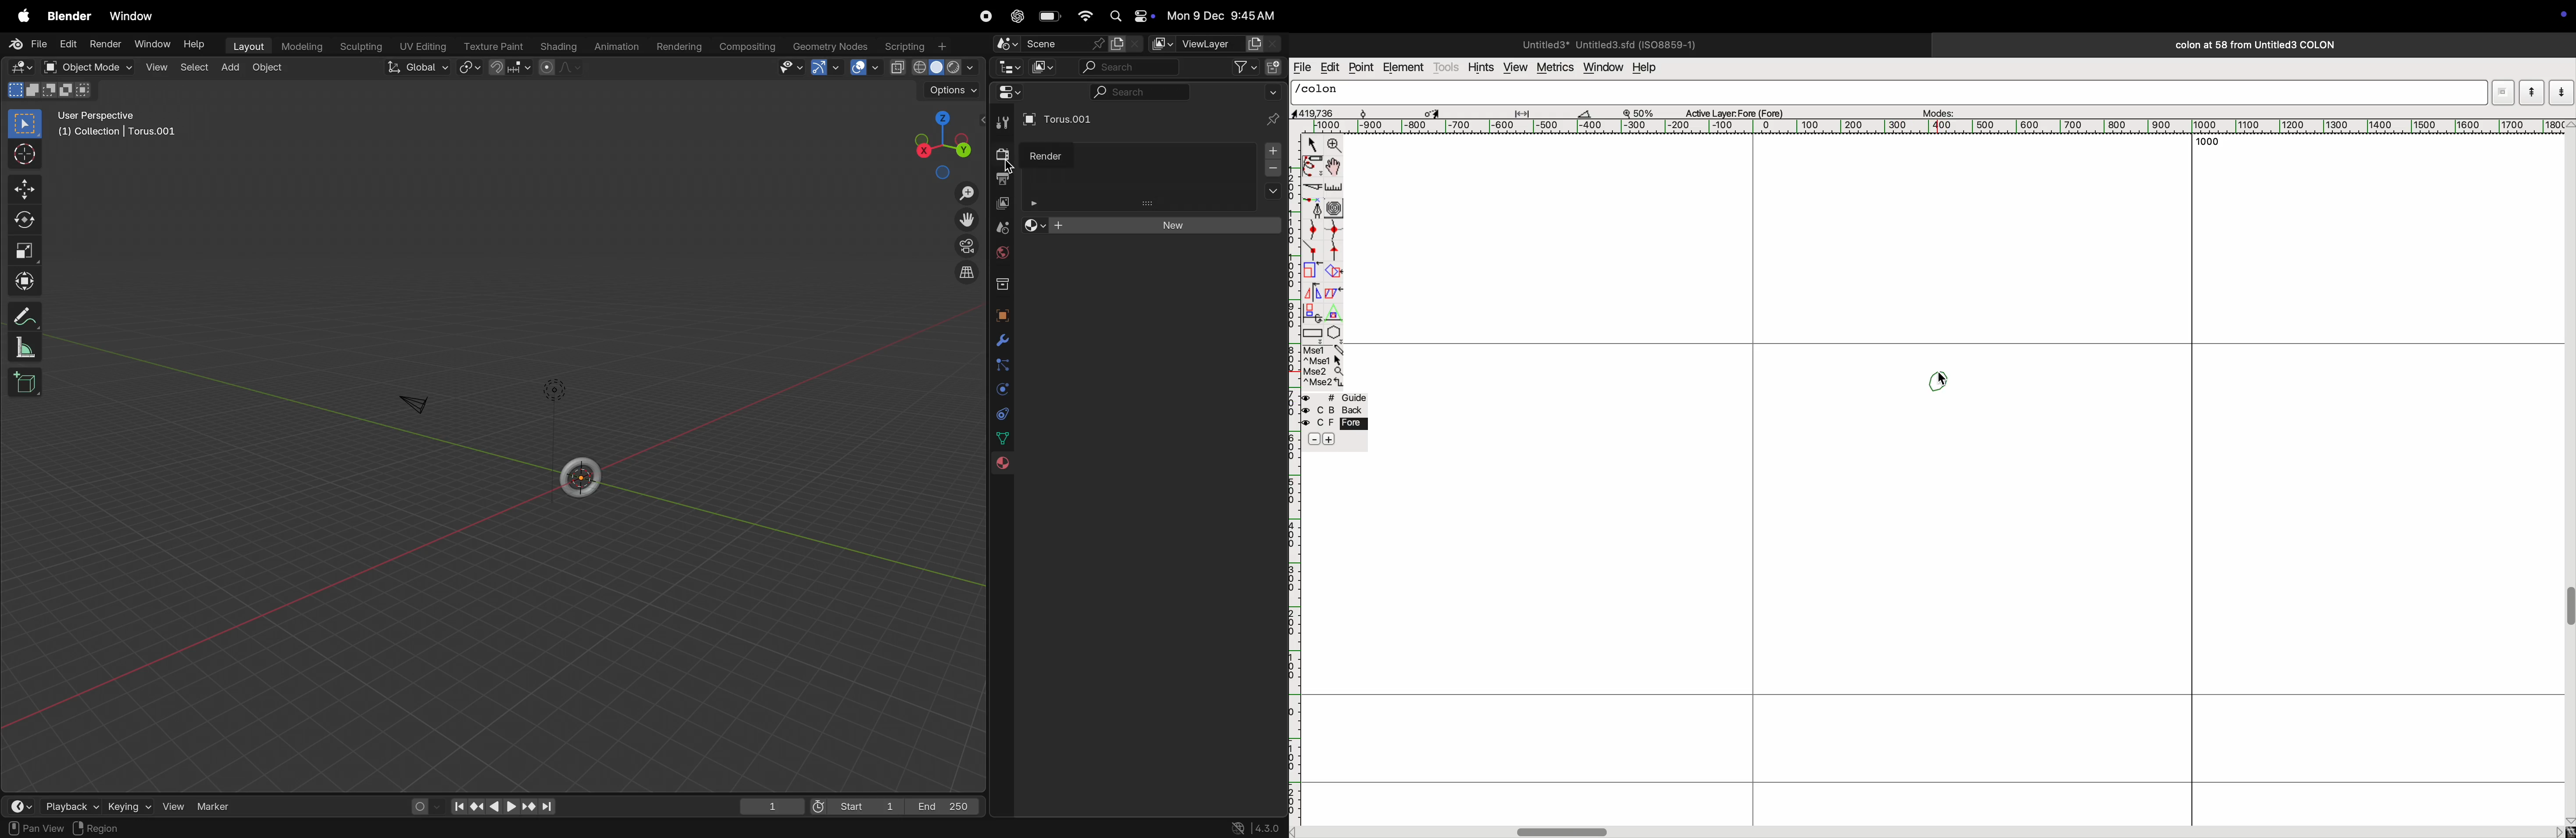 Image resolution: width=2576 pixels, height=840 pixels. What do you see at coordinates (2530, 92) in the screenshot?
I see `mode up` at bounding box center [2530, 92].